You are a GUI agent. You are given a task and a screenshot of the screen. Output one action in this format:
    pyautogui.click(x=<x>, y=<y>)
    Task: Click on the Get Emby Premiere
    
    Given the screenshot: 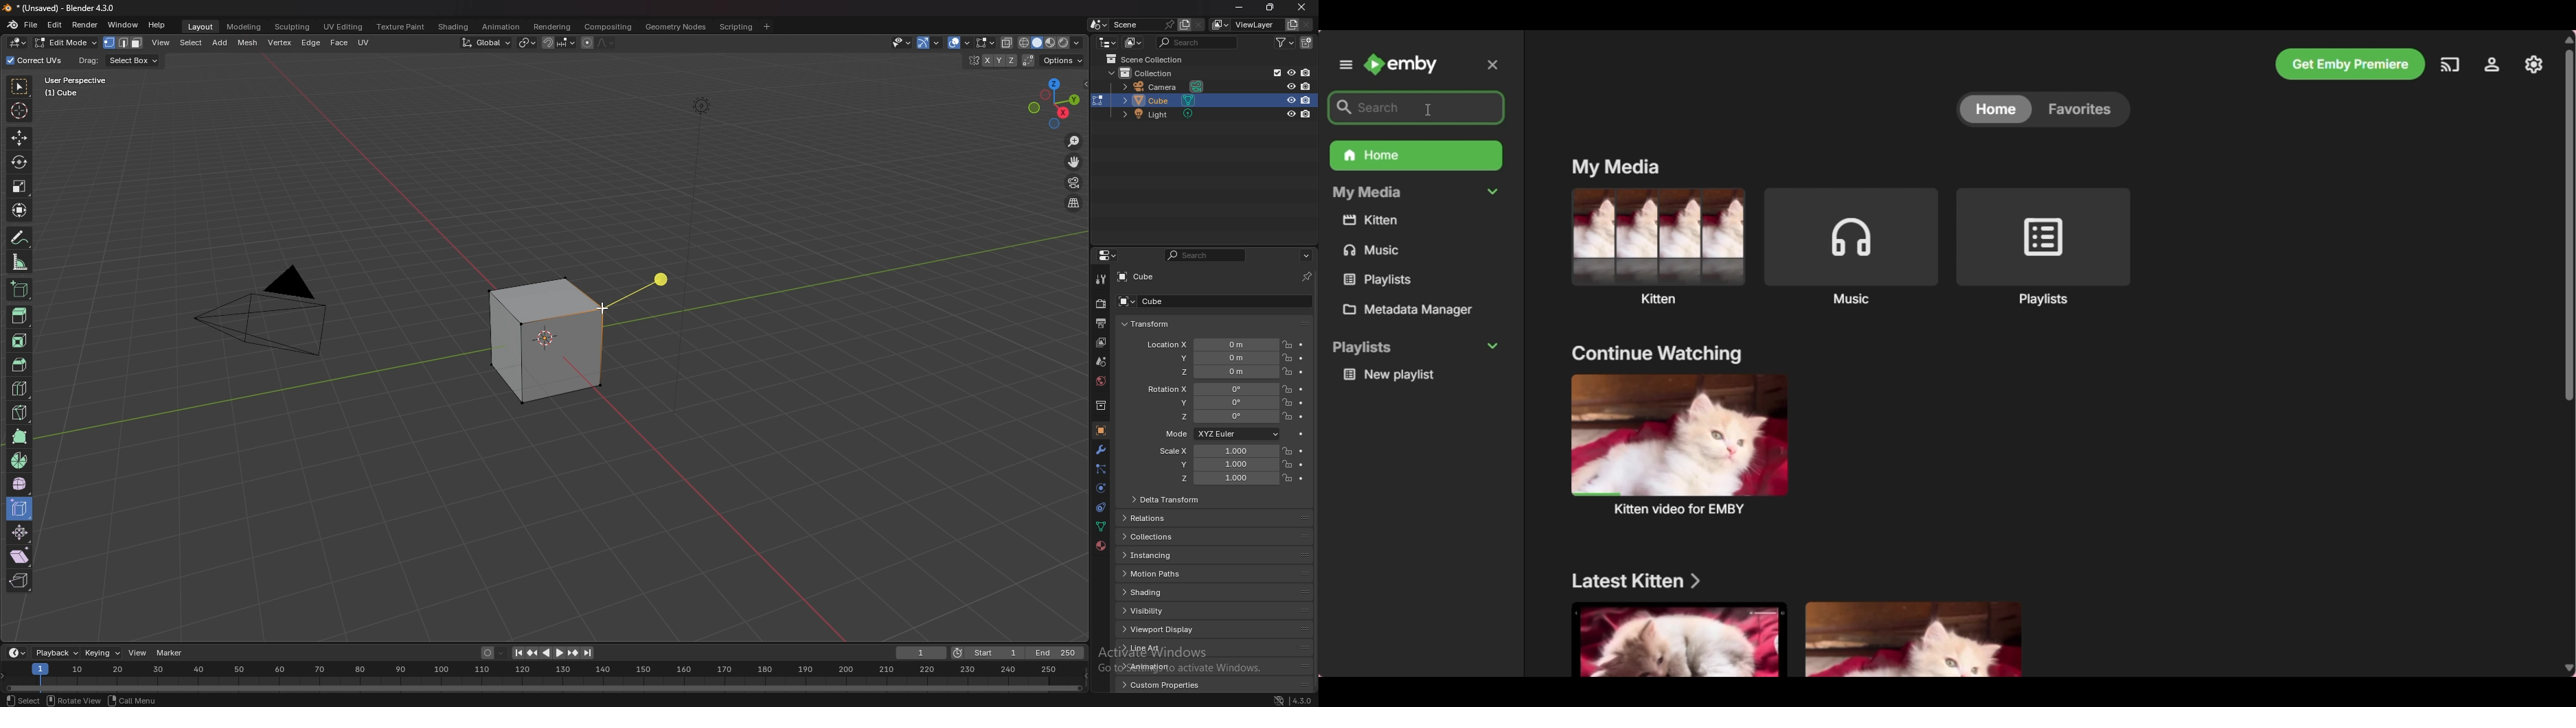 What is the action you would take?
    pyautogui.click(x=2350, y=64)
    